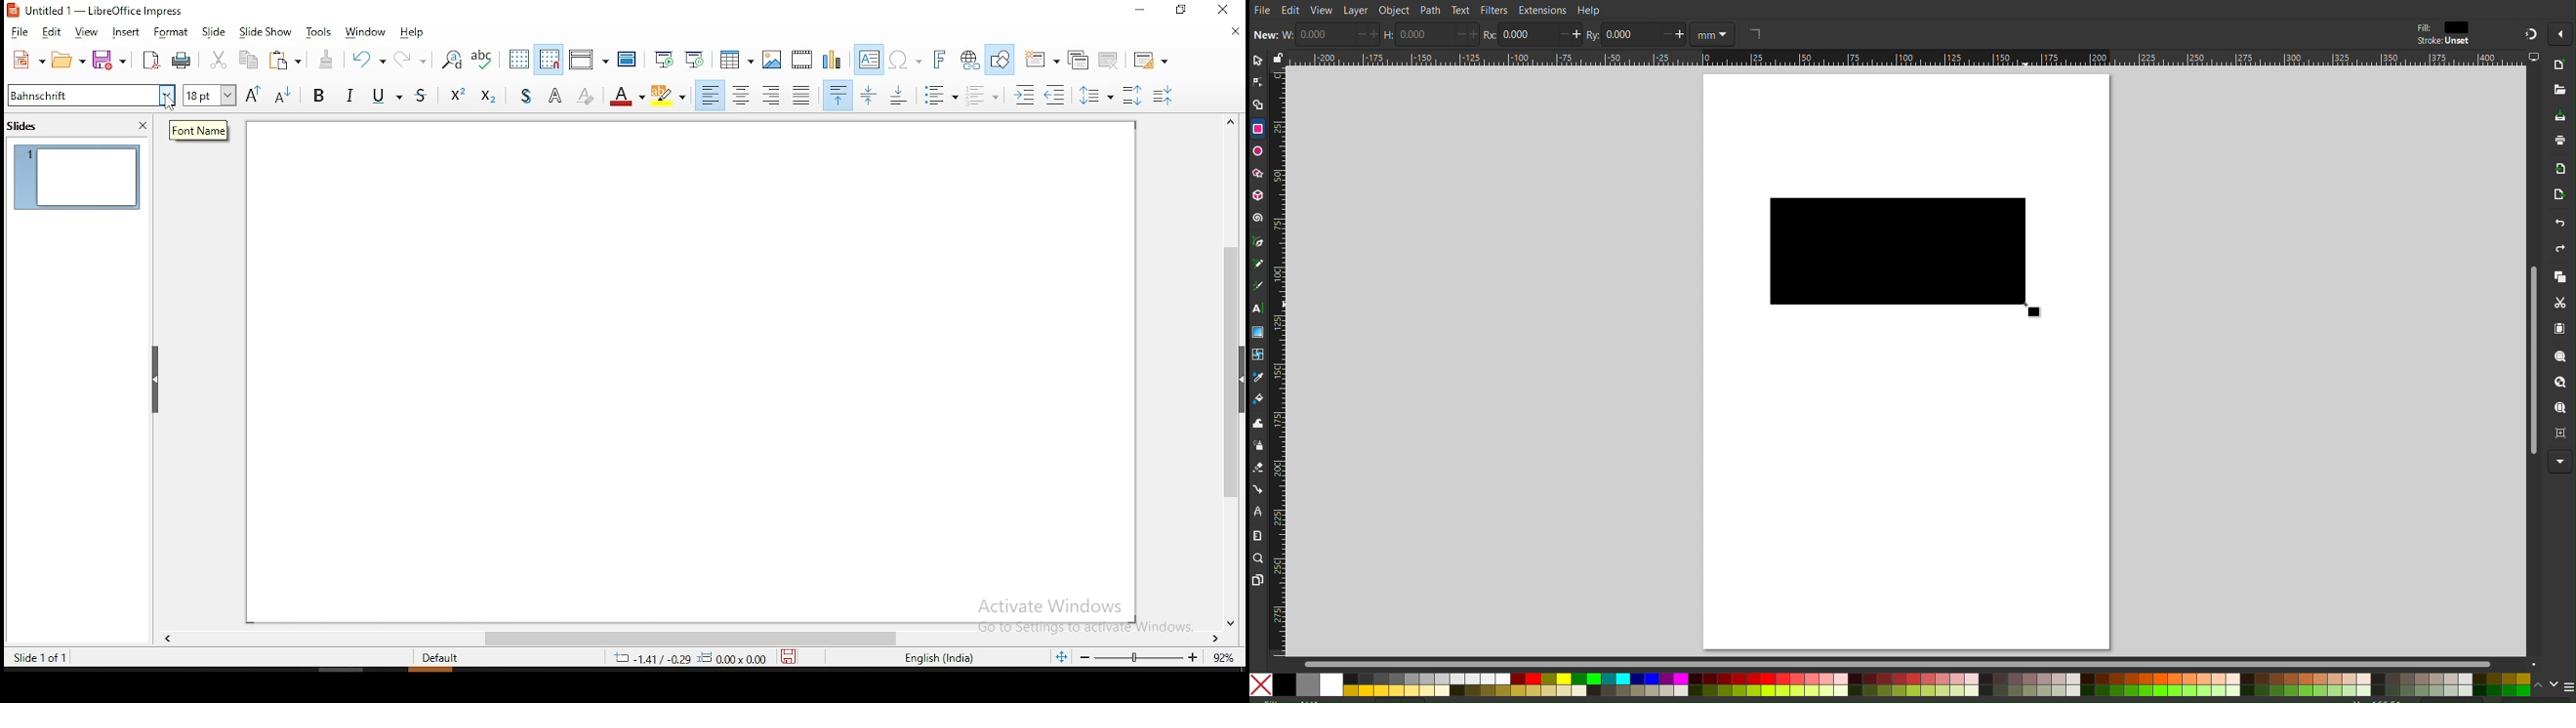 Image resolution: width=2576 pixels, height=728 pixels. Describe the element at coordinates (1527, 36) in the screenshot. I see `0.000` at that location.